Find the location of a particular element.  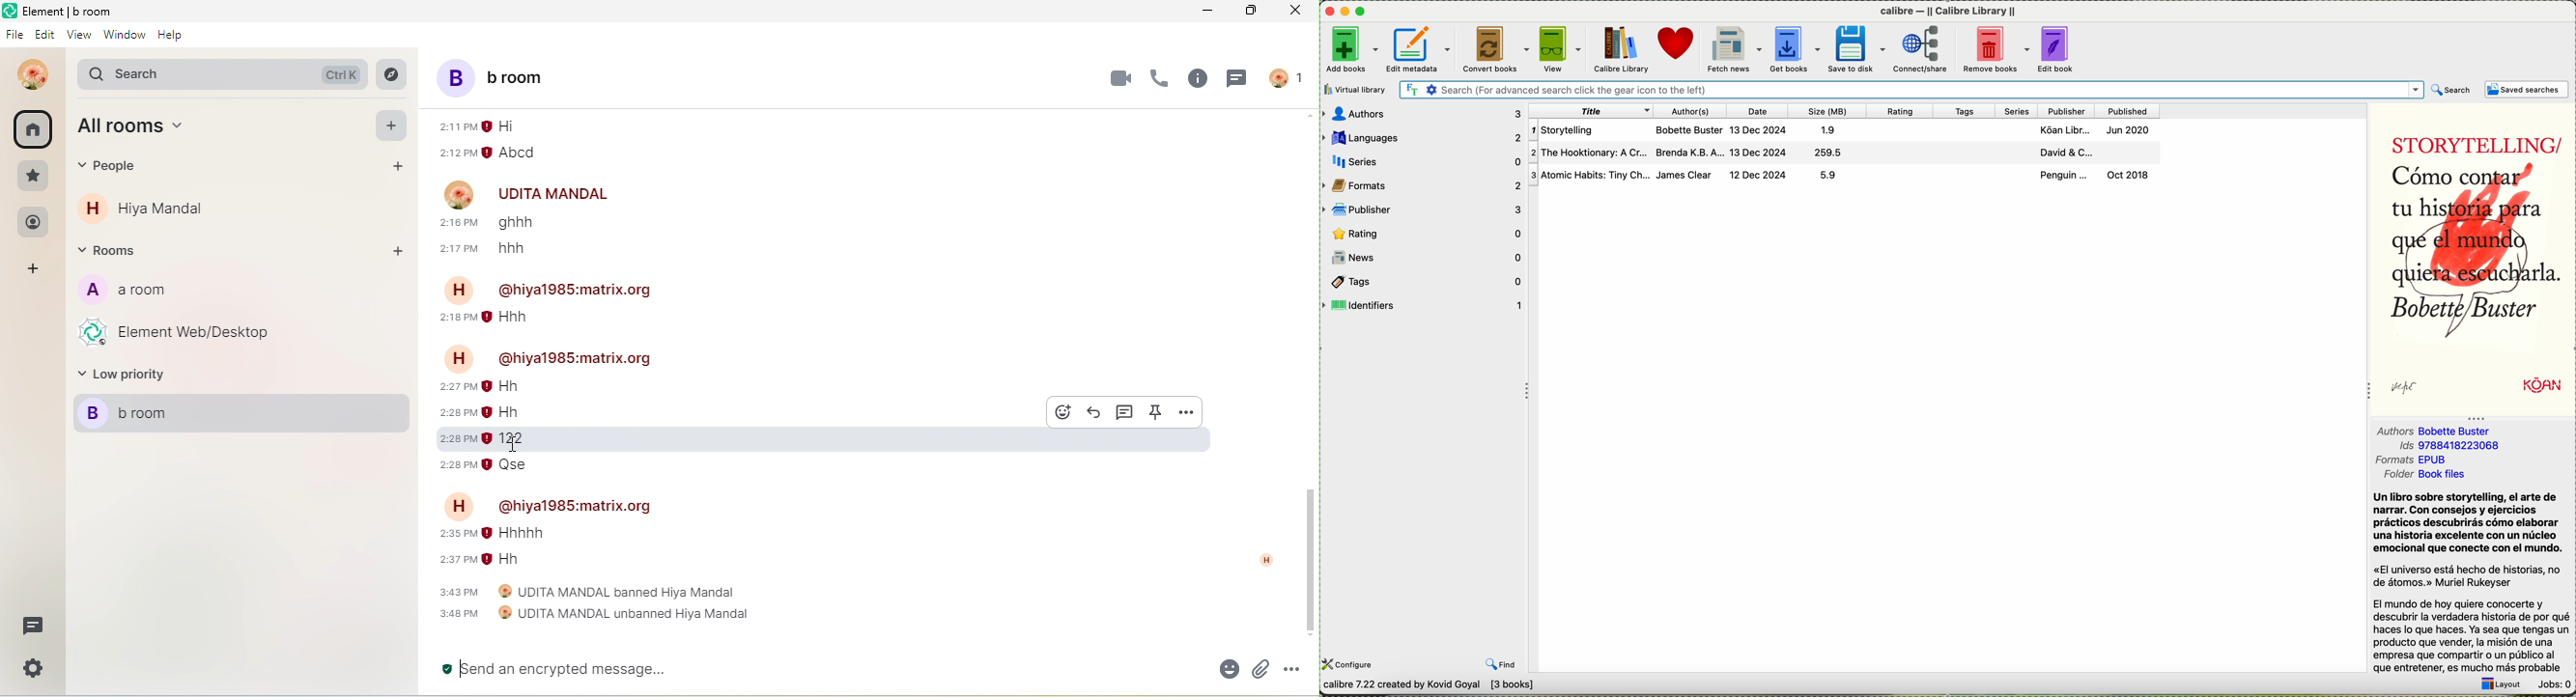

thread is located at coordinates (1241, 82).